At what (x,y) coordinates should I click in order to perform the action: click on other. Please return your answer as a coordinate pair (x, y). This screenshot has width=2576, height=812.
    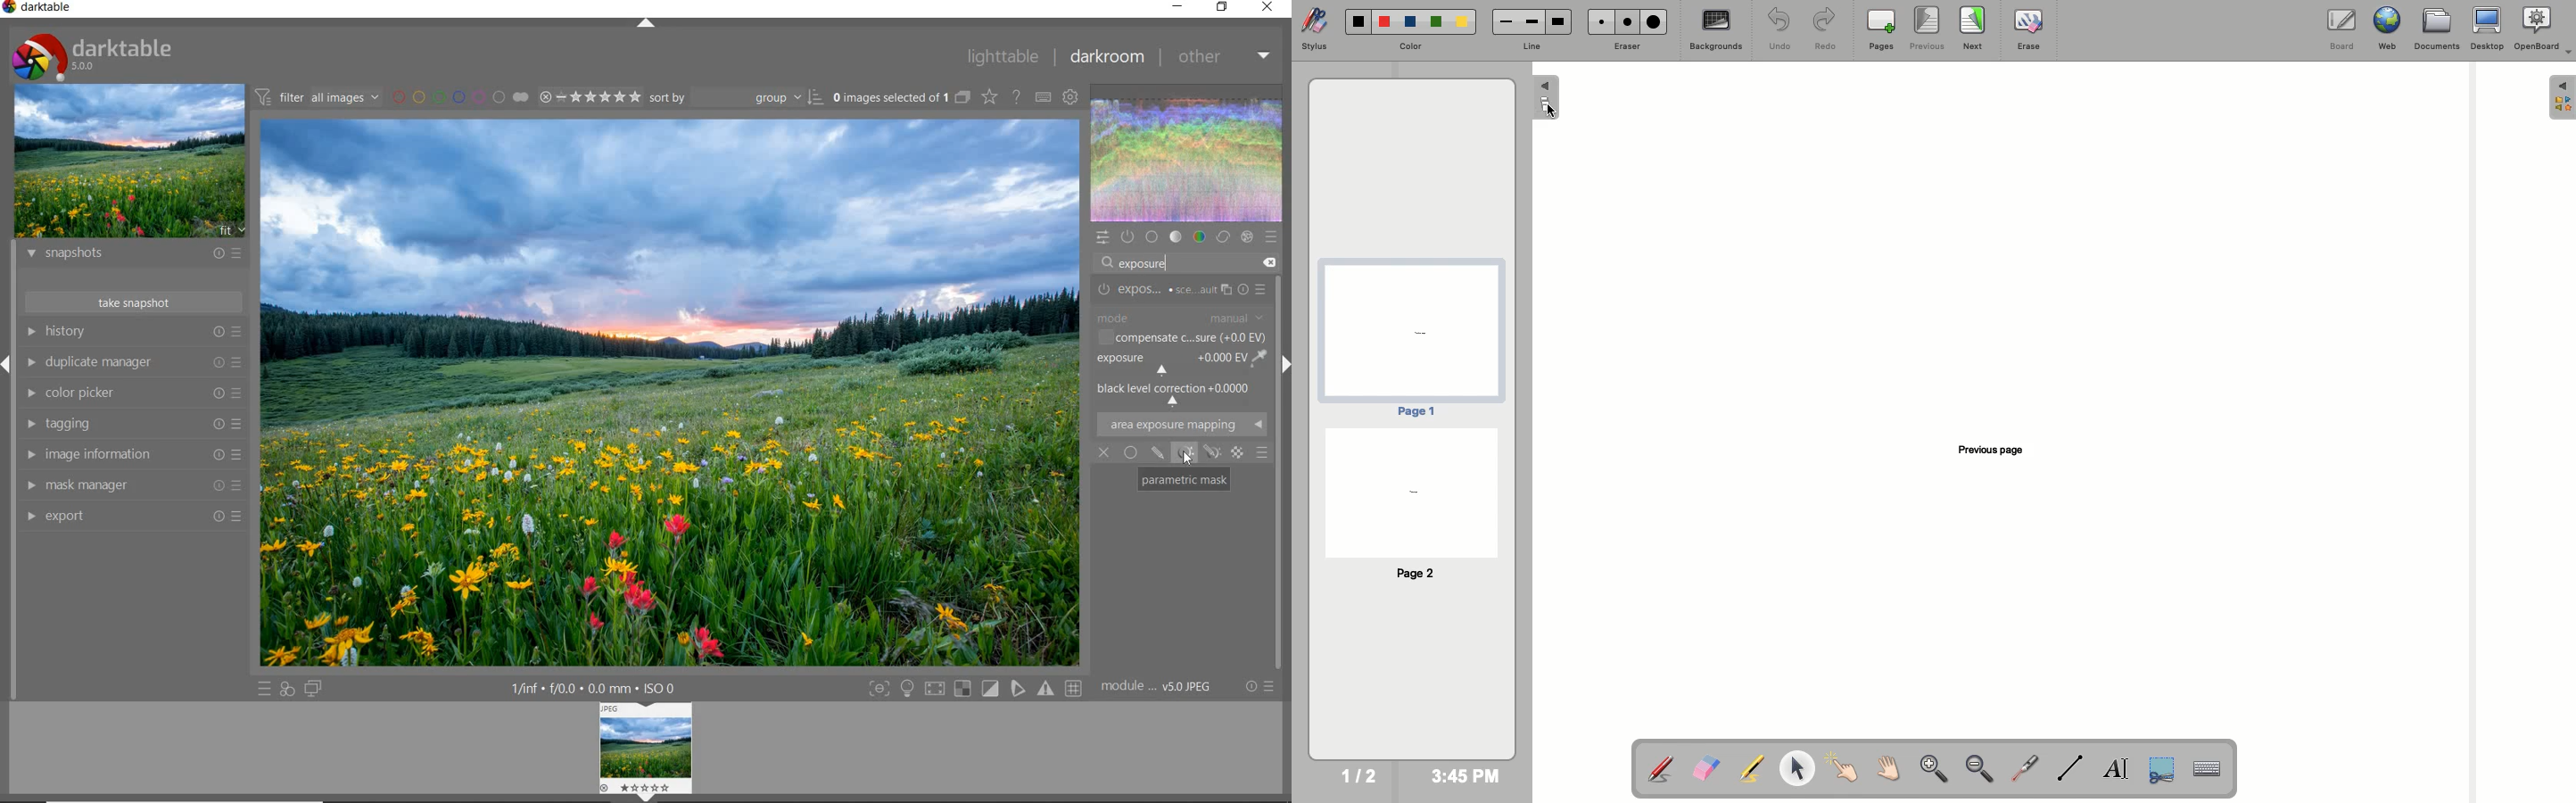
    Looking at the image, I should click on (1226, 58).